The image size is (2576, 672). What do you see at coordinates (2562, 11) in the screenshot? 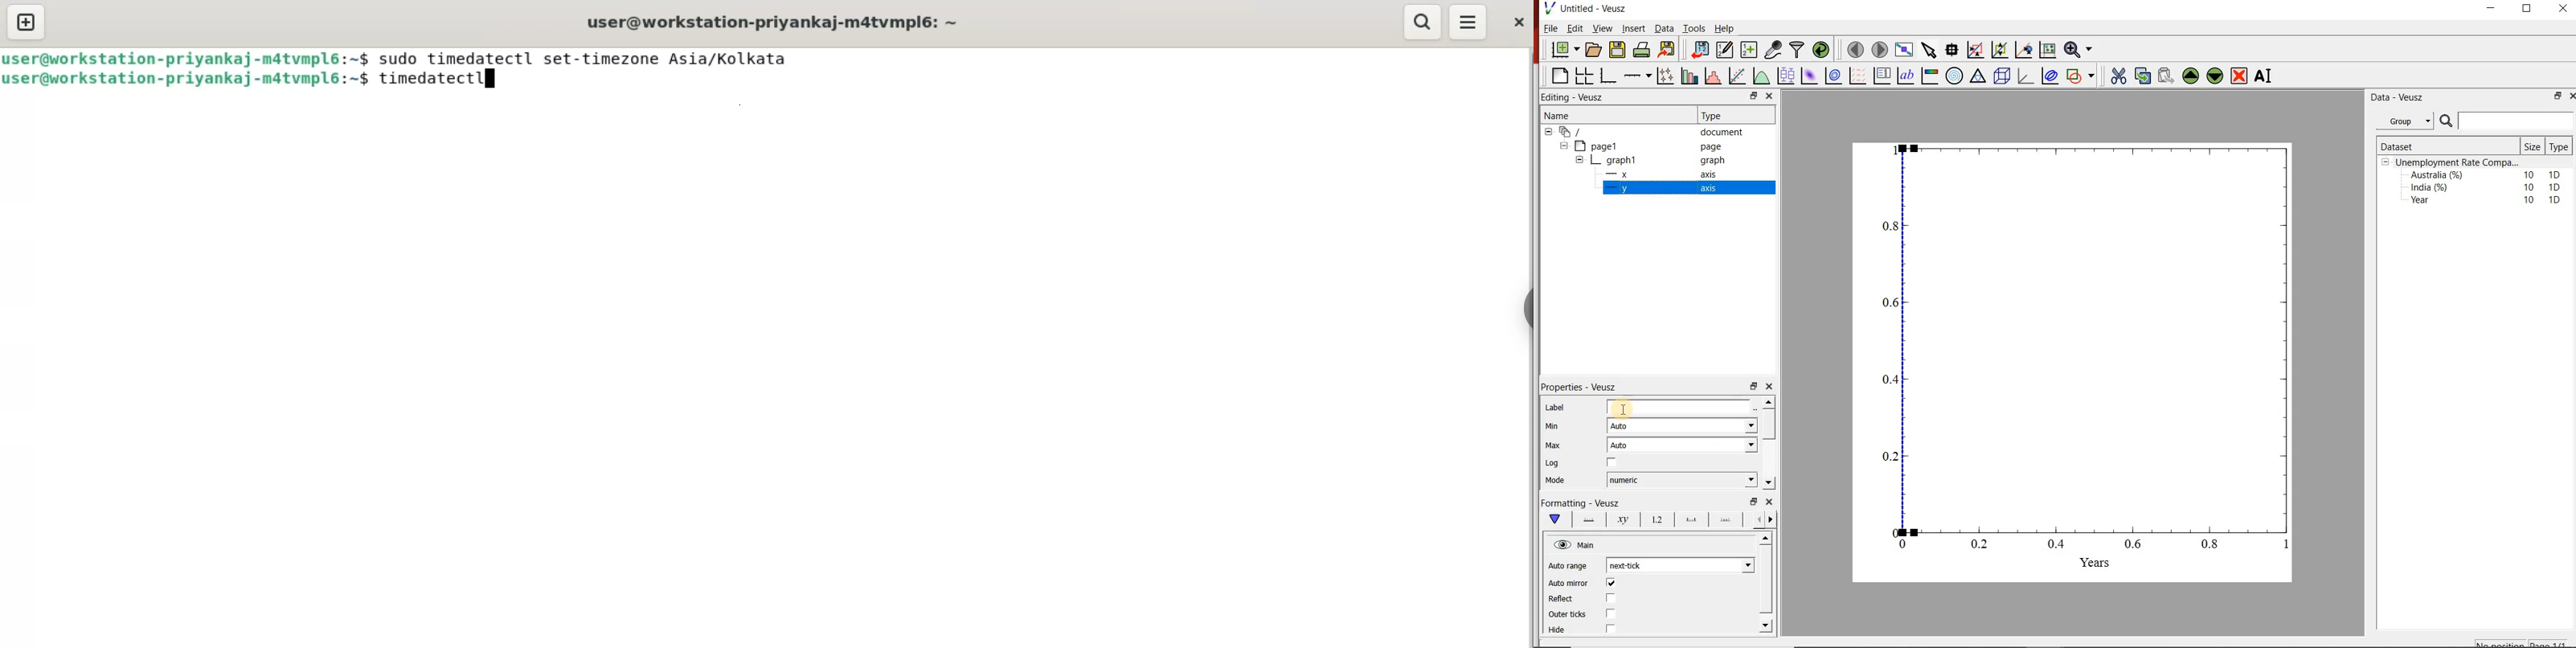
I see `close` at bounding box center [2562, 11].